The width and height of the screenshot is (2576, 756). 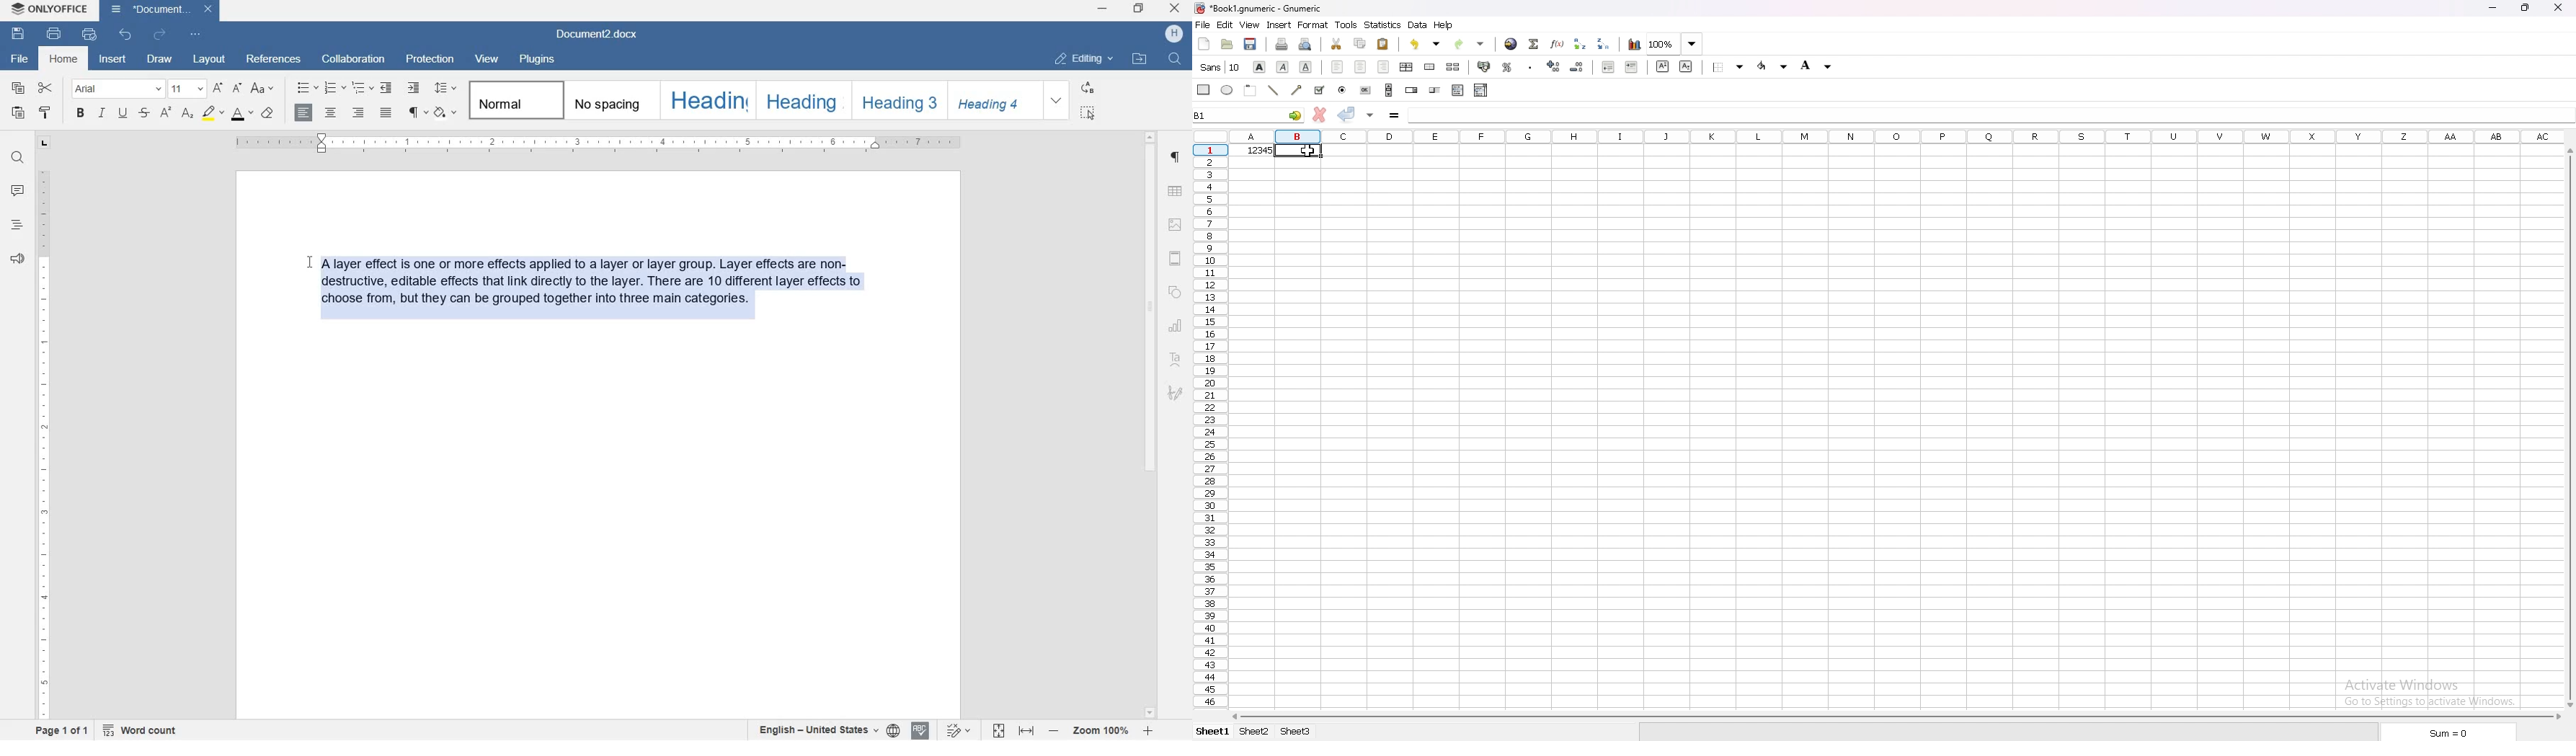 I want to click on subscript, so click(x=187, y=114).